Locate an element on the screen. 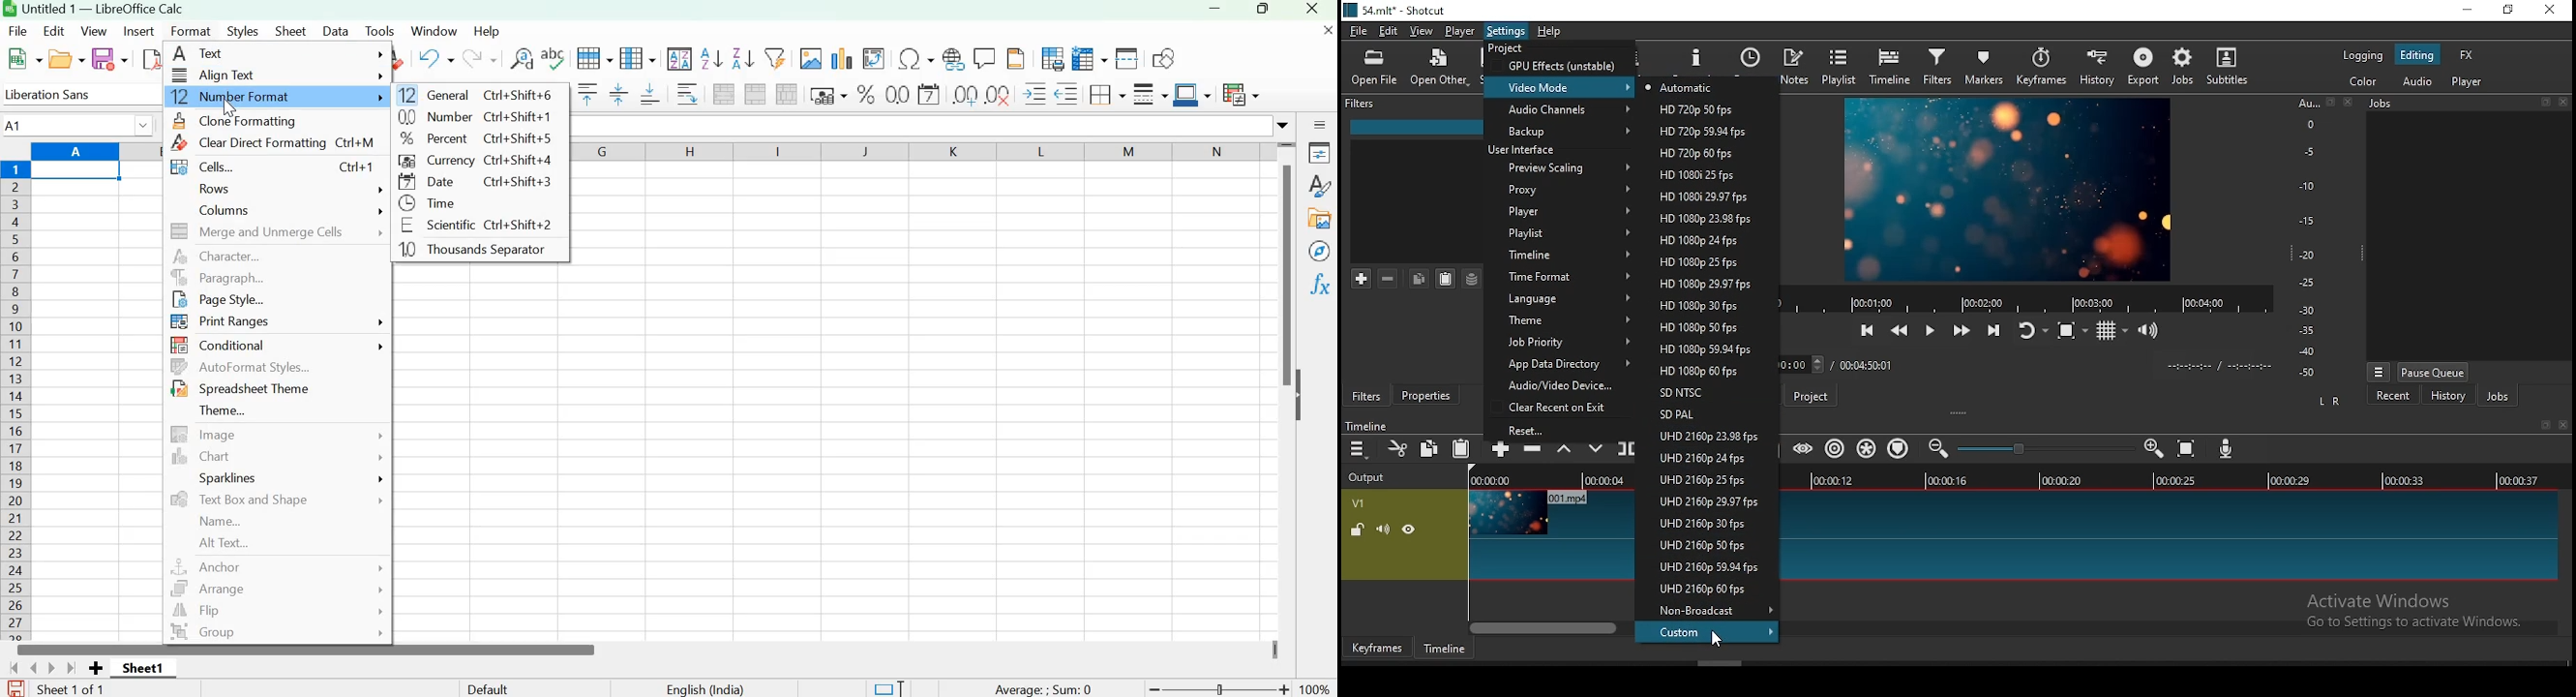  custom is located at coordinates (1710, 632).